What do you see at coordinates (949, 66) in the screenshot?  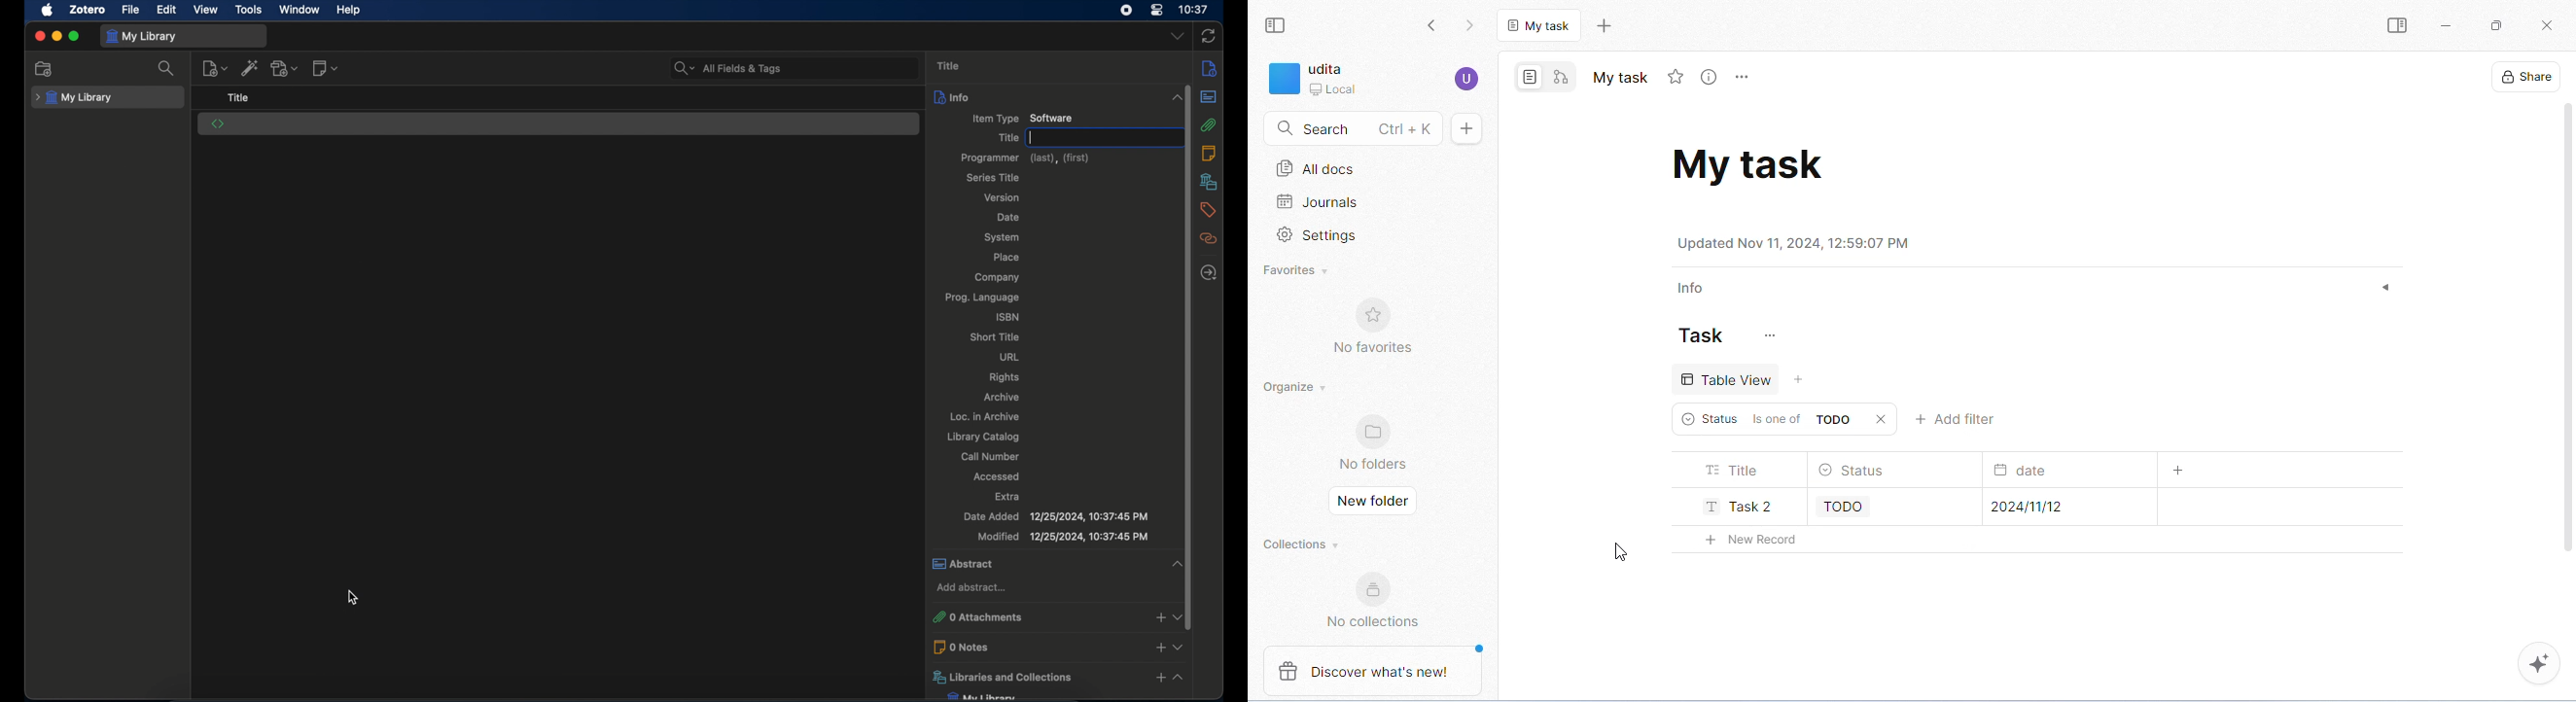 I see `title` at bounding box center [949, 66].